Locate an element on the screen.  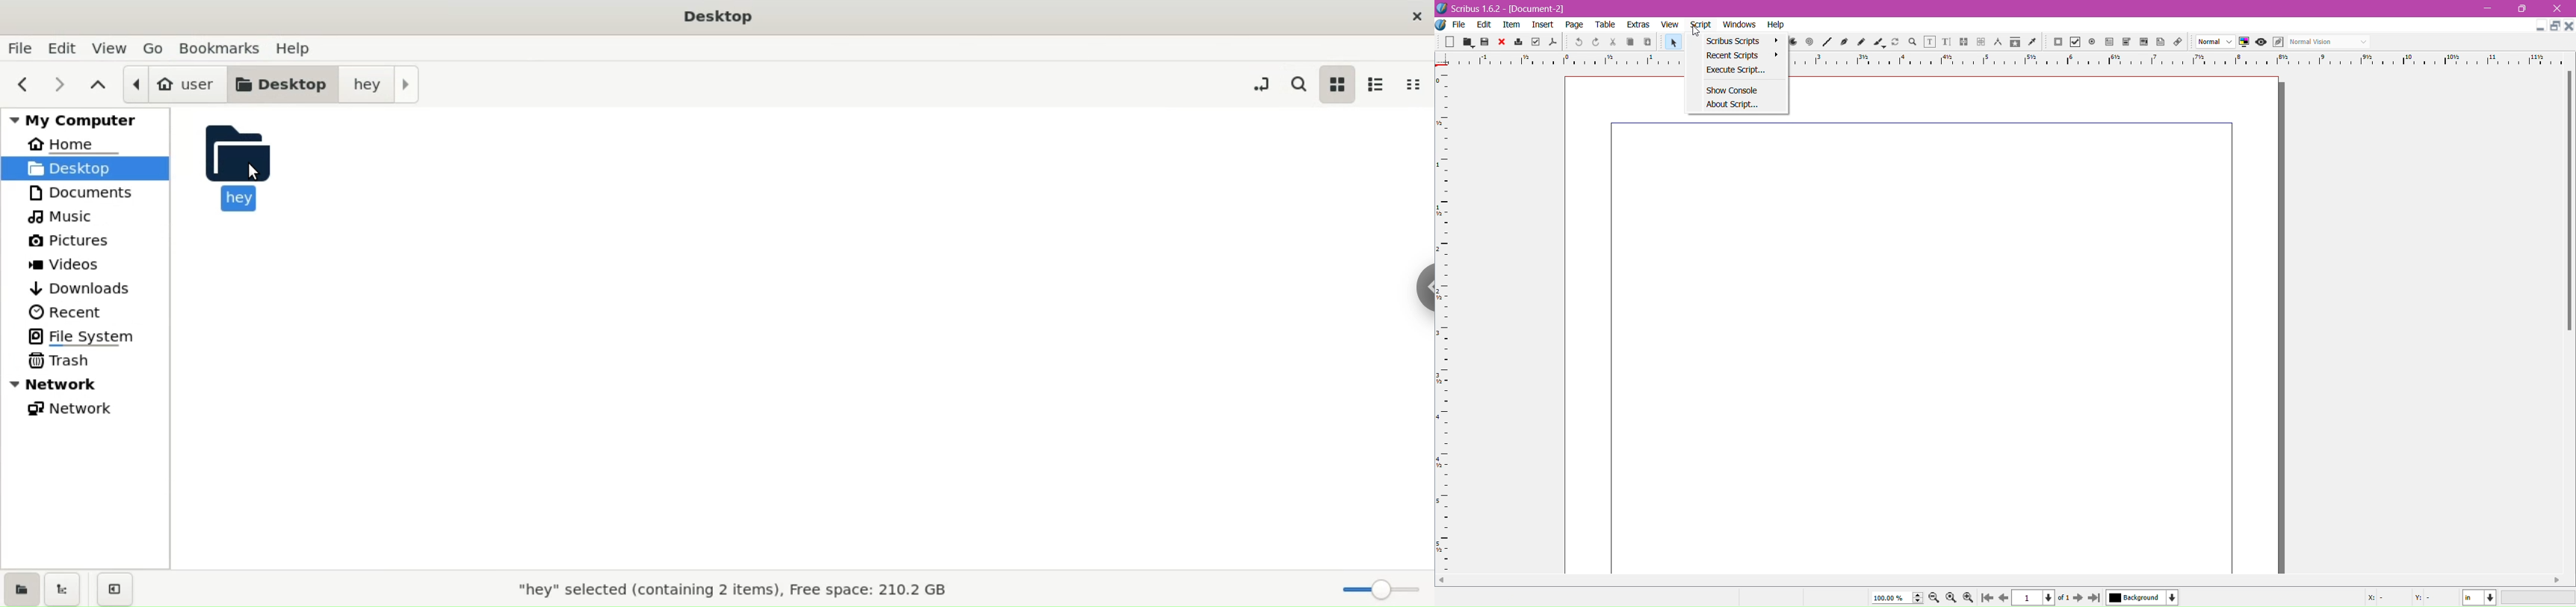
Paste is located at coordinates (1649, 42).